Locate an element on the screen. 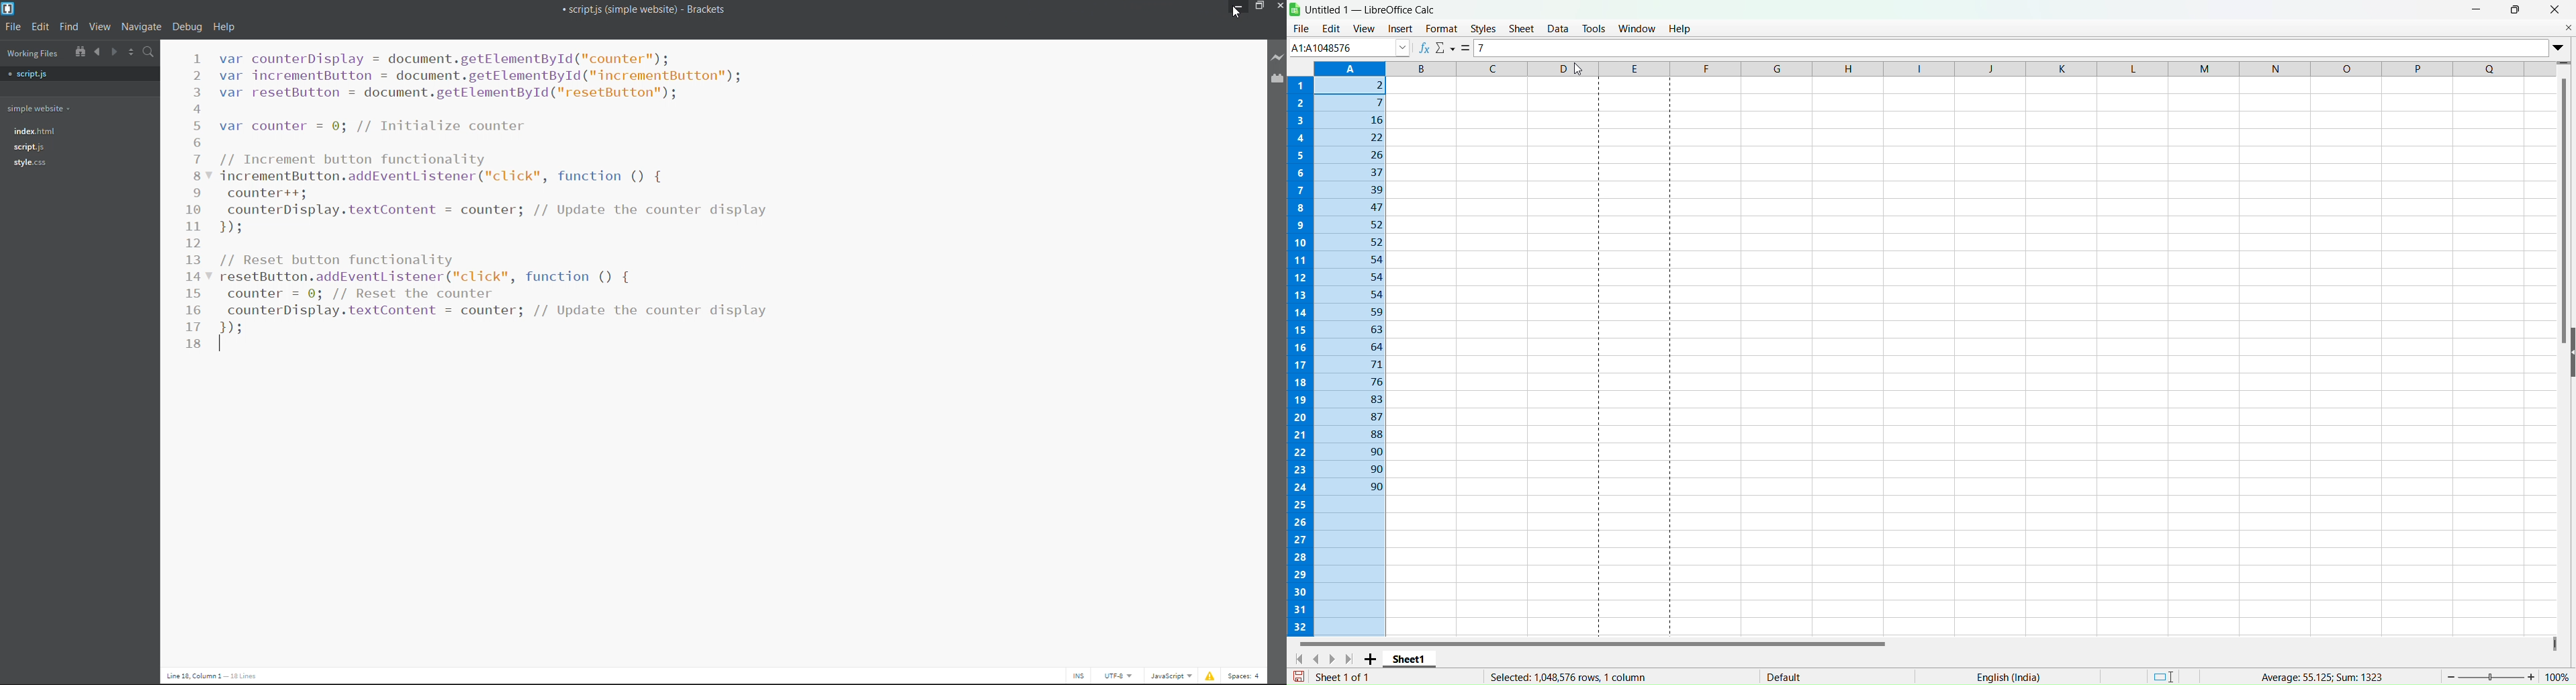 Image resolution: width=2576 pixels, height=700 pixels. File is located at coordinates (1301, 28).